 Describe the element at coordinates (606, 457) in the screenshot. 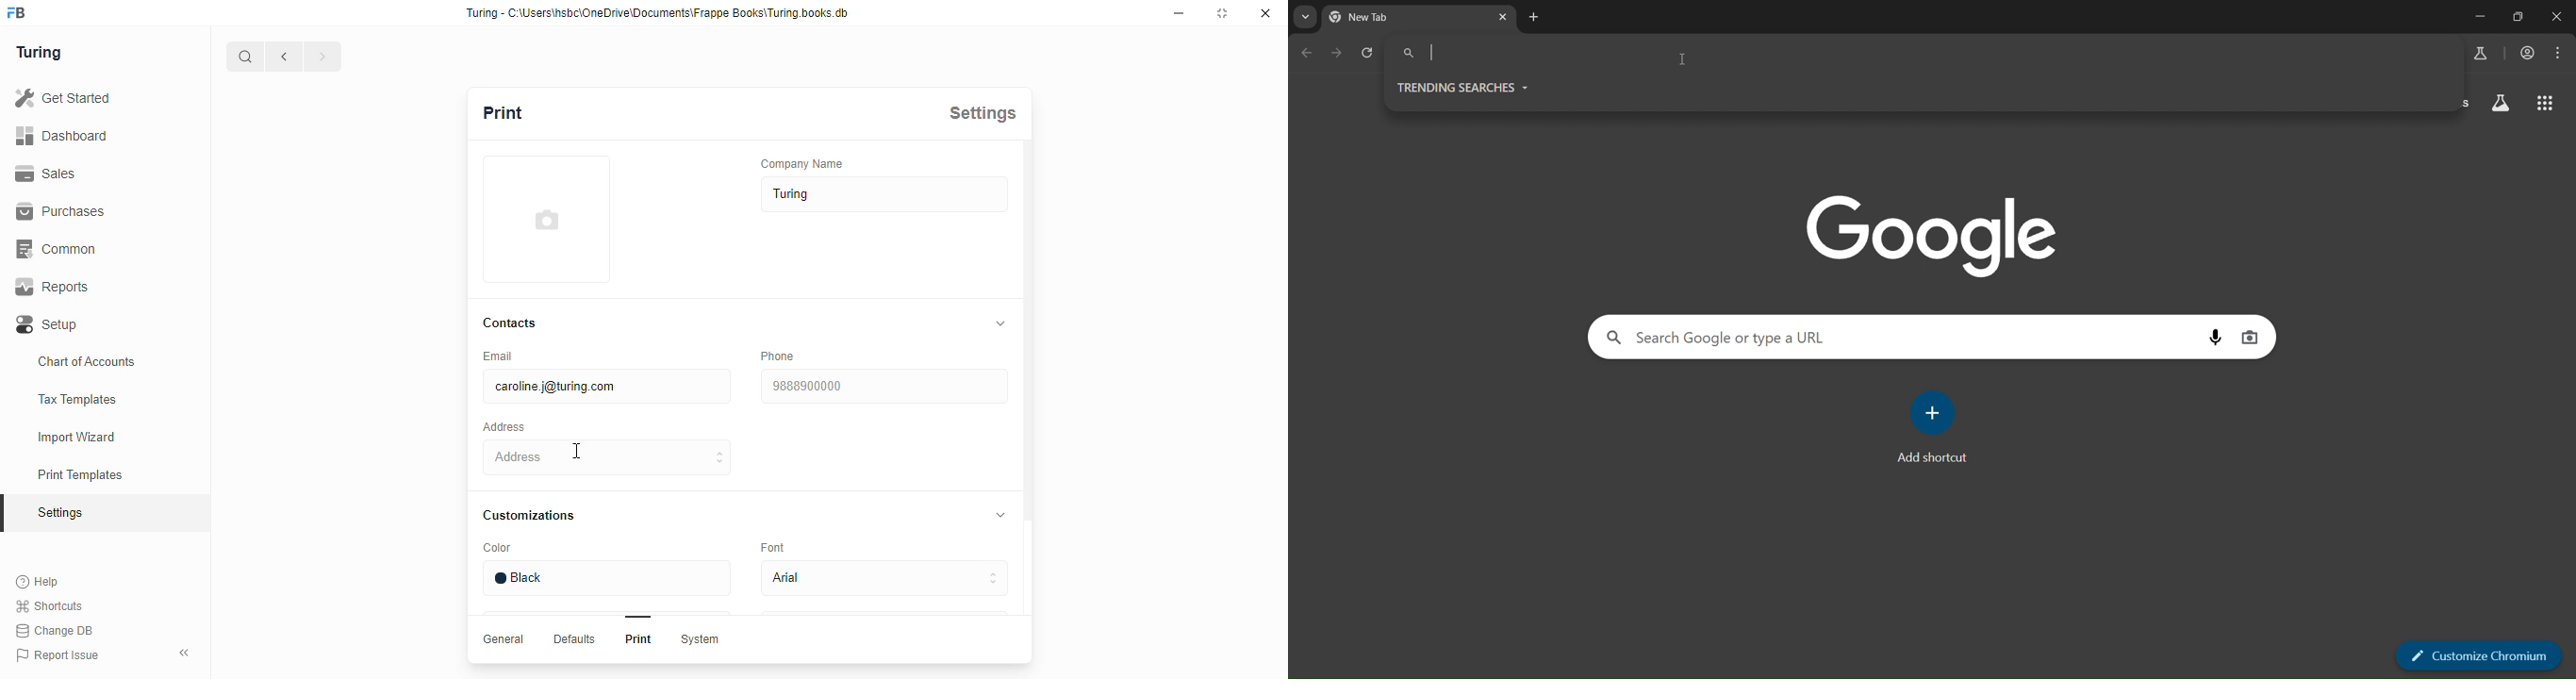

I see `address` at that location.